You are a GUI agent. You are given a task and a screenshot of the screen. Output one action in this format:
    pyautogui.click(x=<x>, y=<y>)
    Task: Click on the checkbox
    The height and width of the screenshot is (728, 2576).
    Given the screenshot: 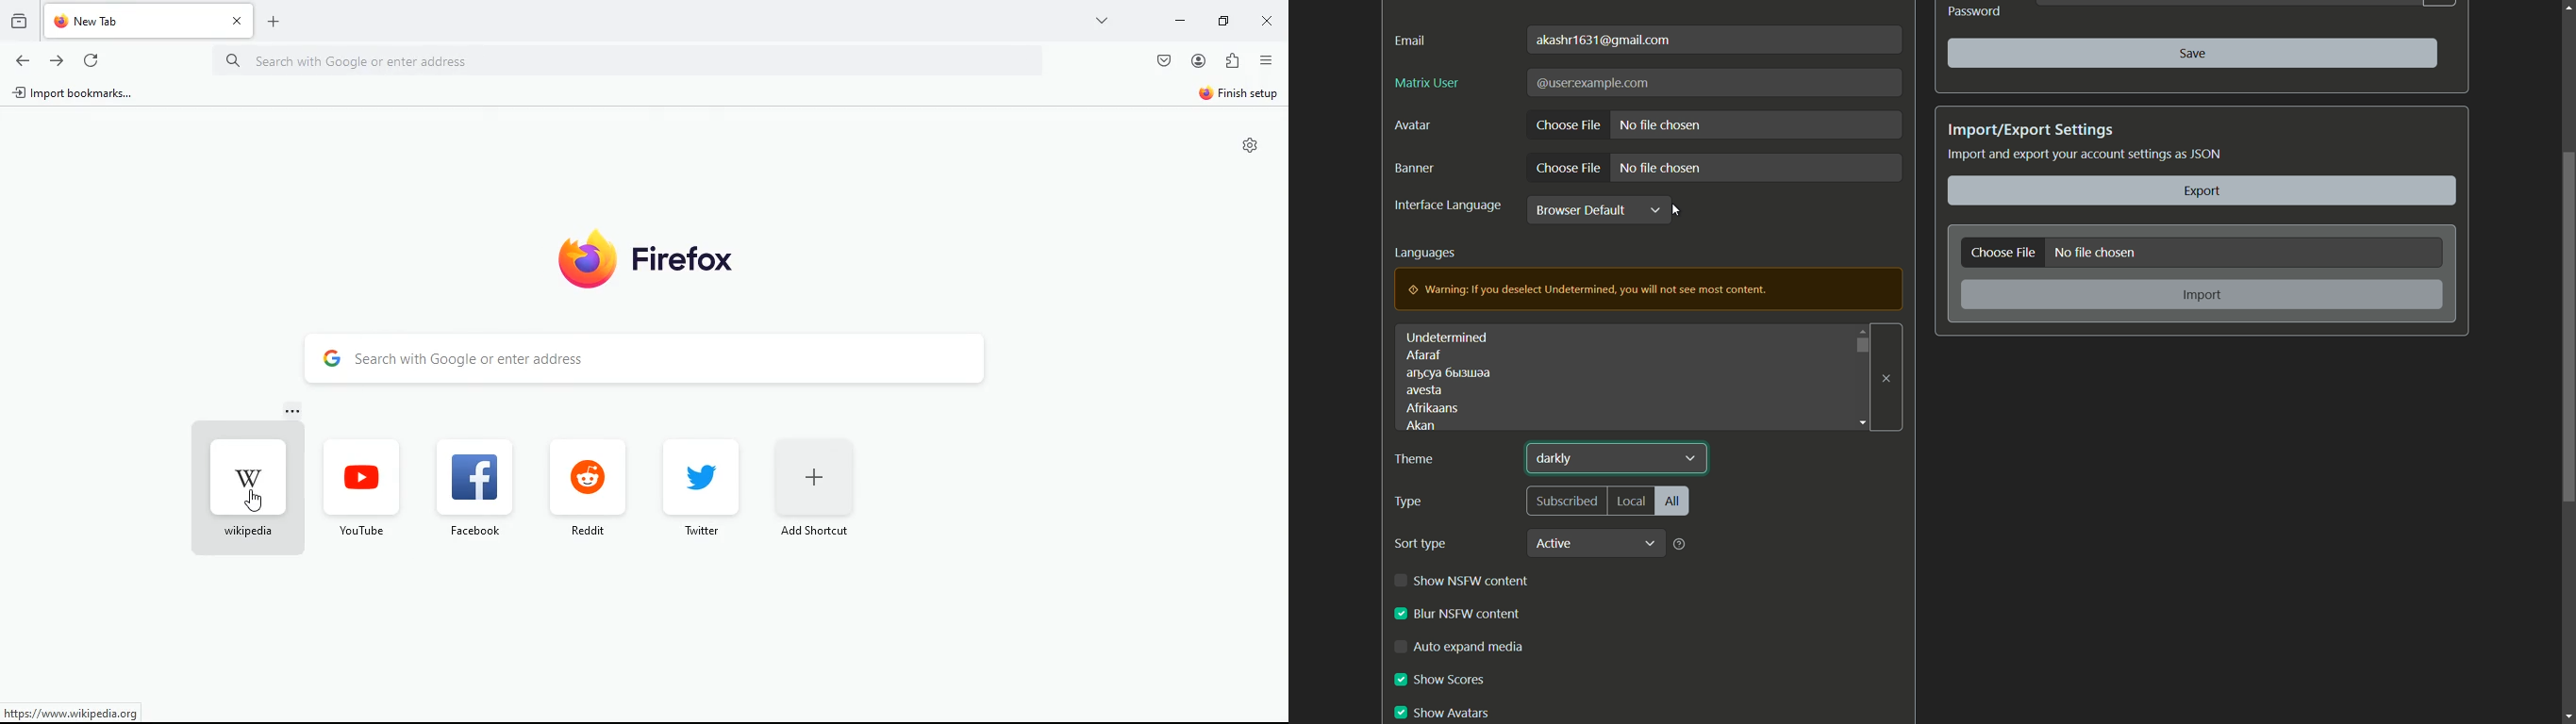 What is the action you would take?
    pyautogui.click(x=1402, y=581)
    